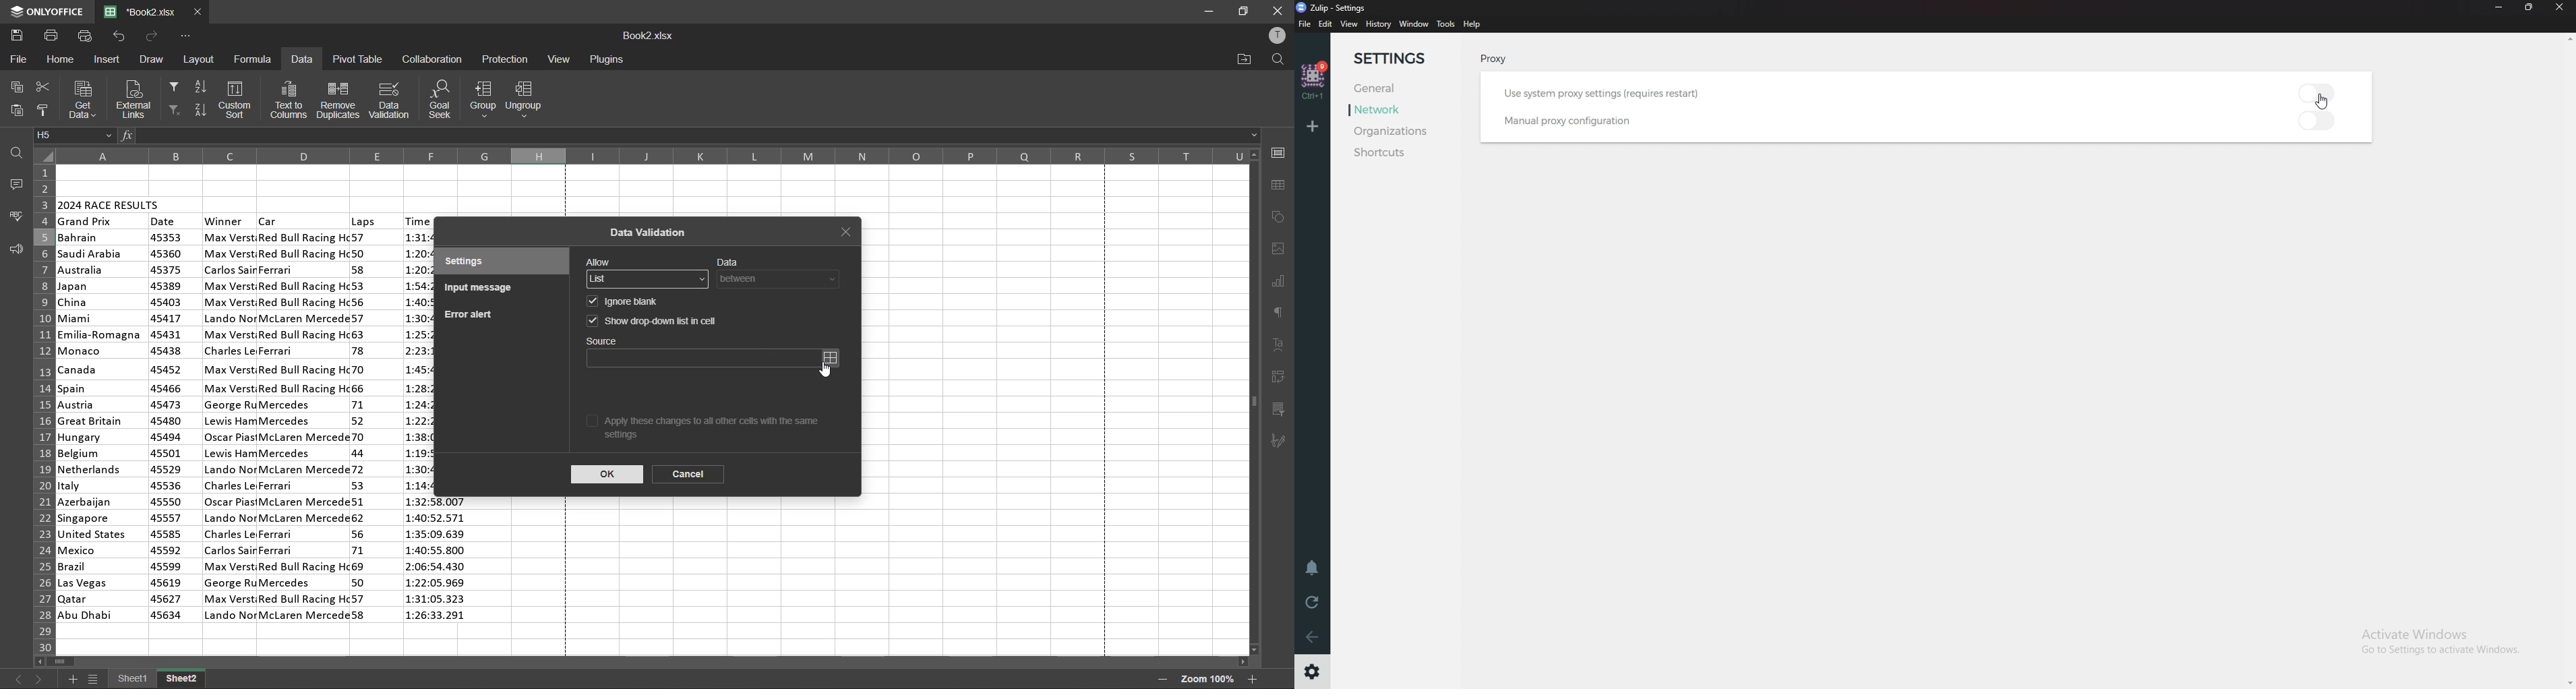  I want to click on zoom in, so click(1253, 679).